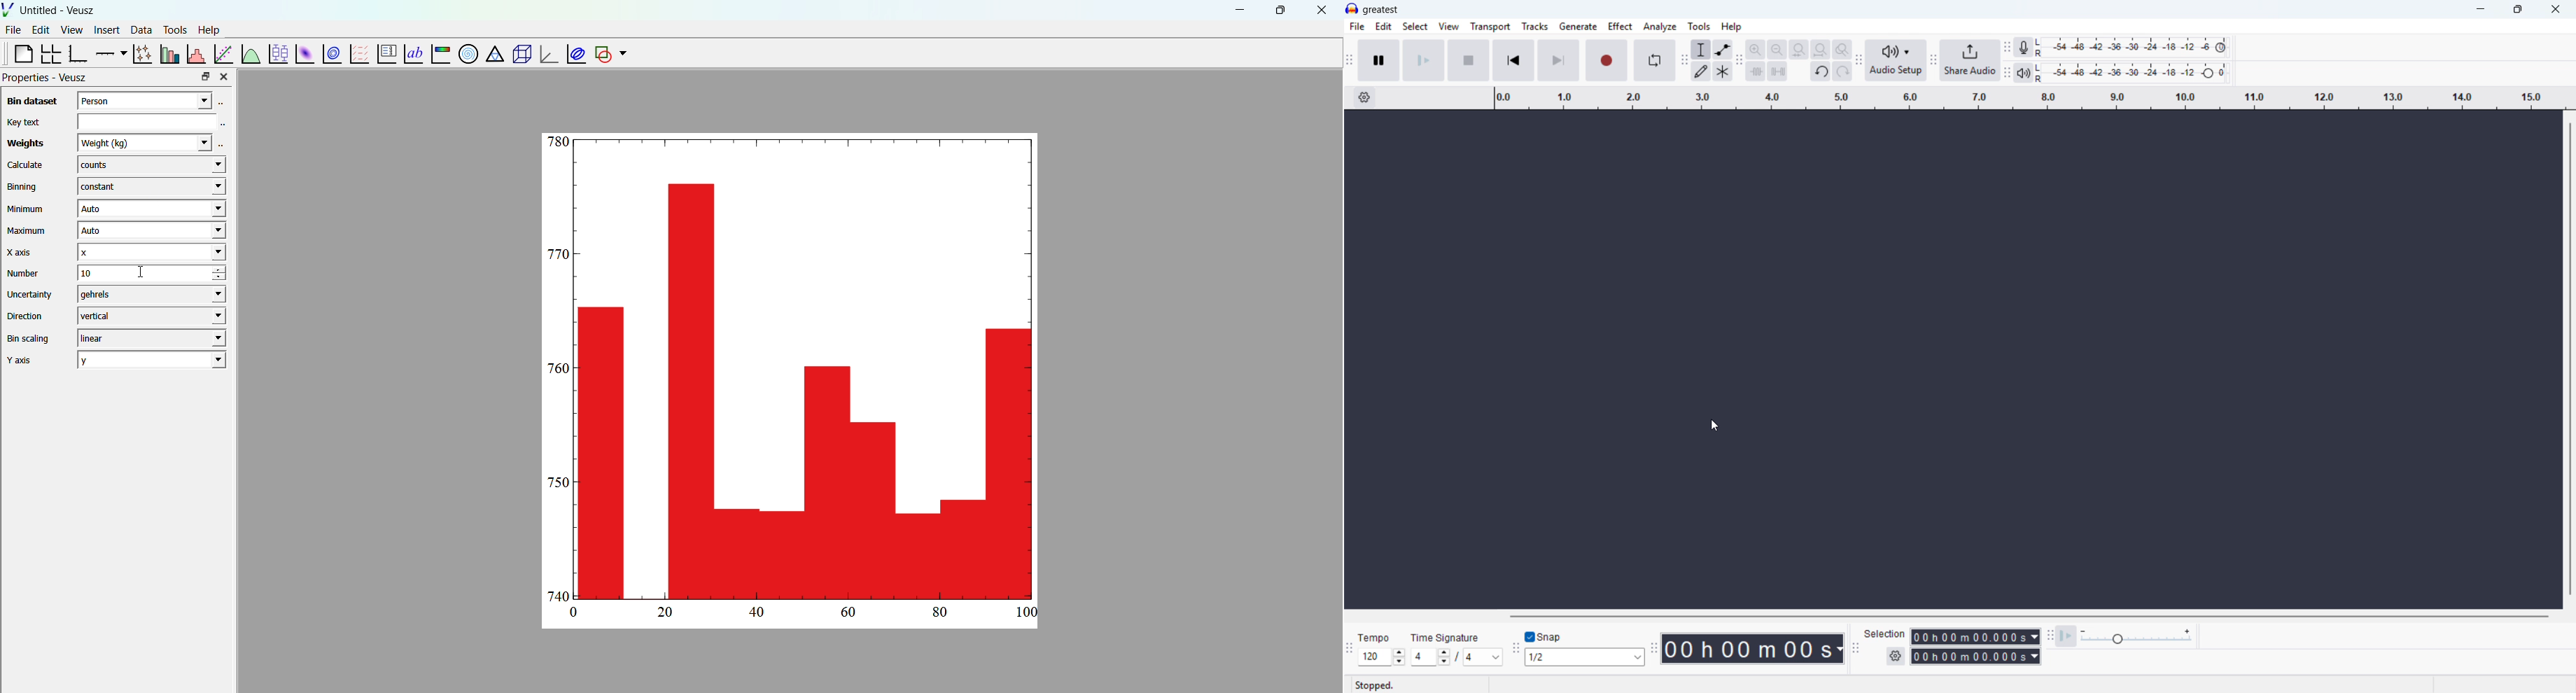  I want to click on Recording metre toolbar, so click(2007, 48).